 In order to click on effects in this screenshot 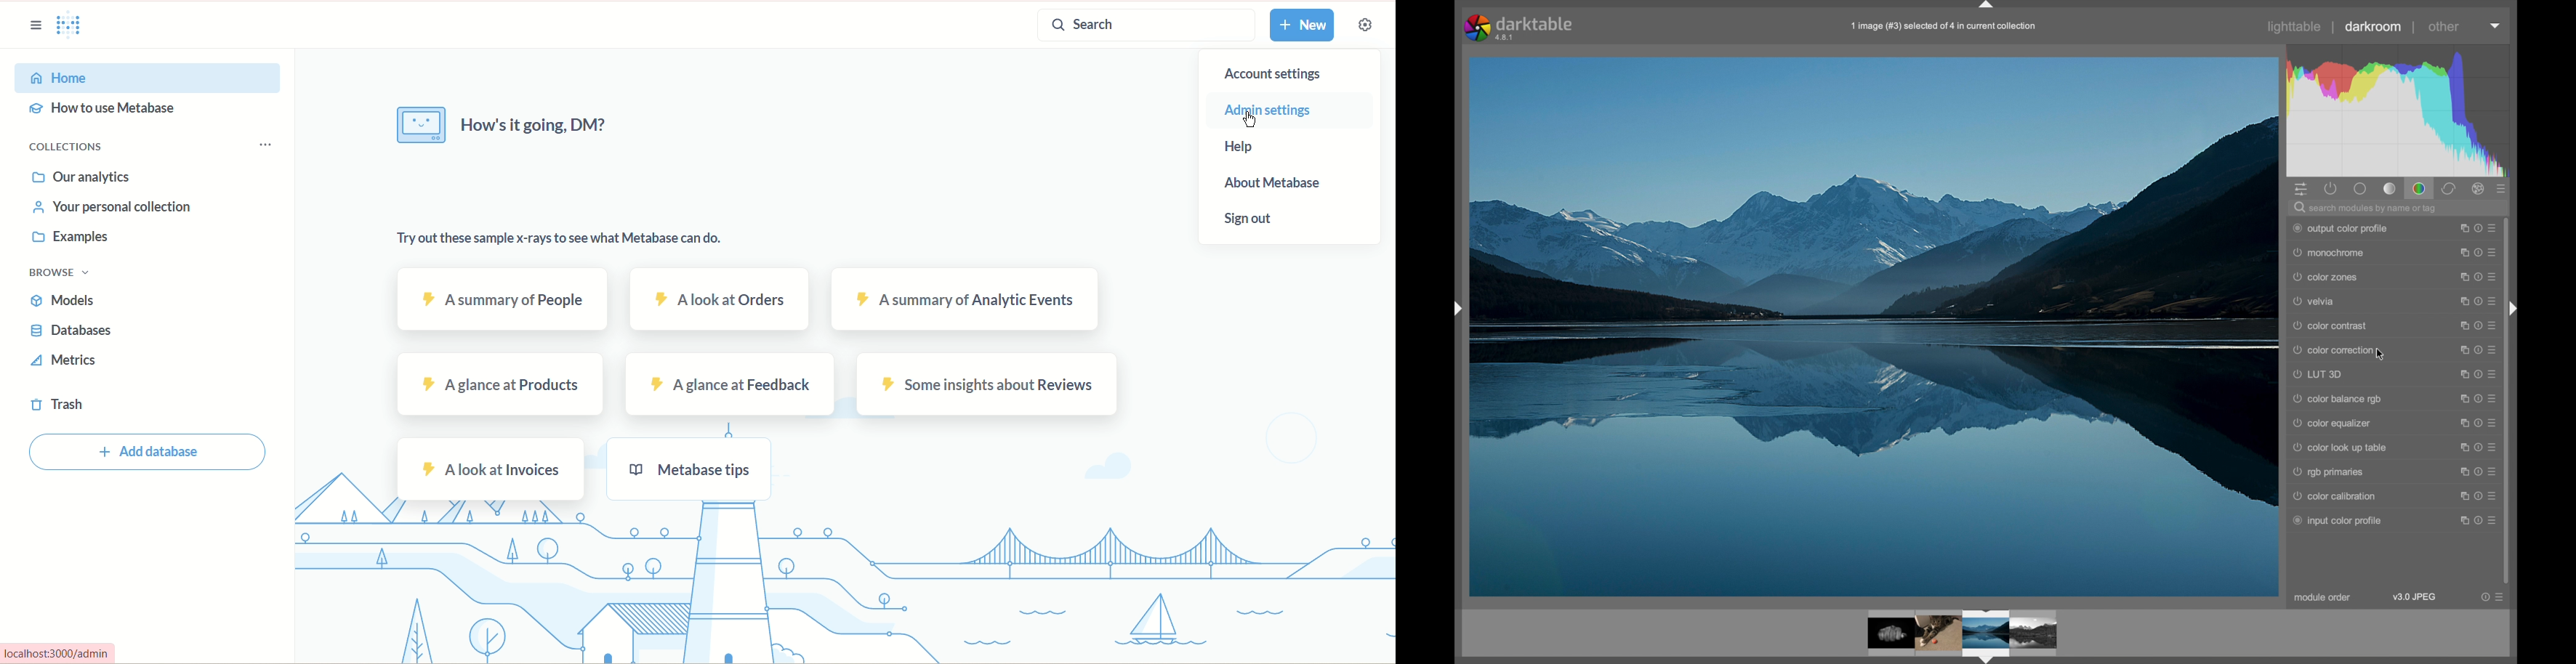, I will do `click(2479, 189)`.